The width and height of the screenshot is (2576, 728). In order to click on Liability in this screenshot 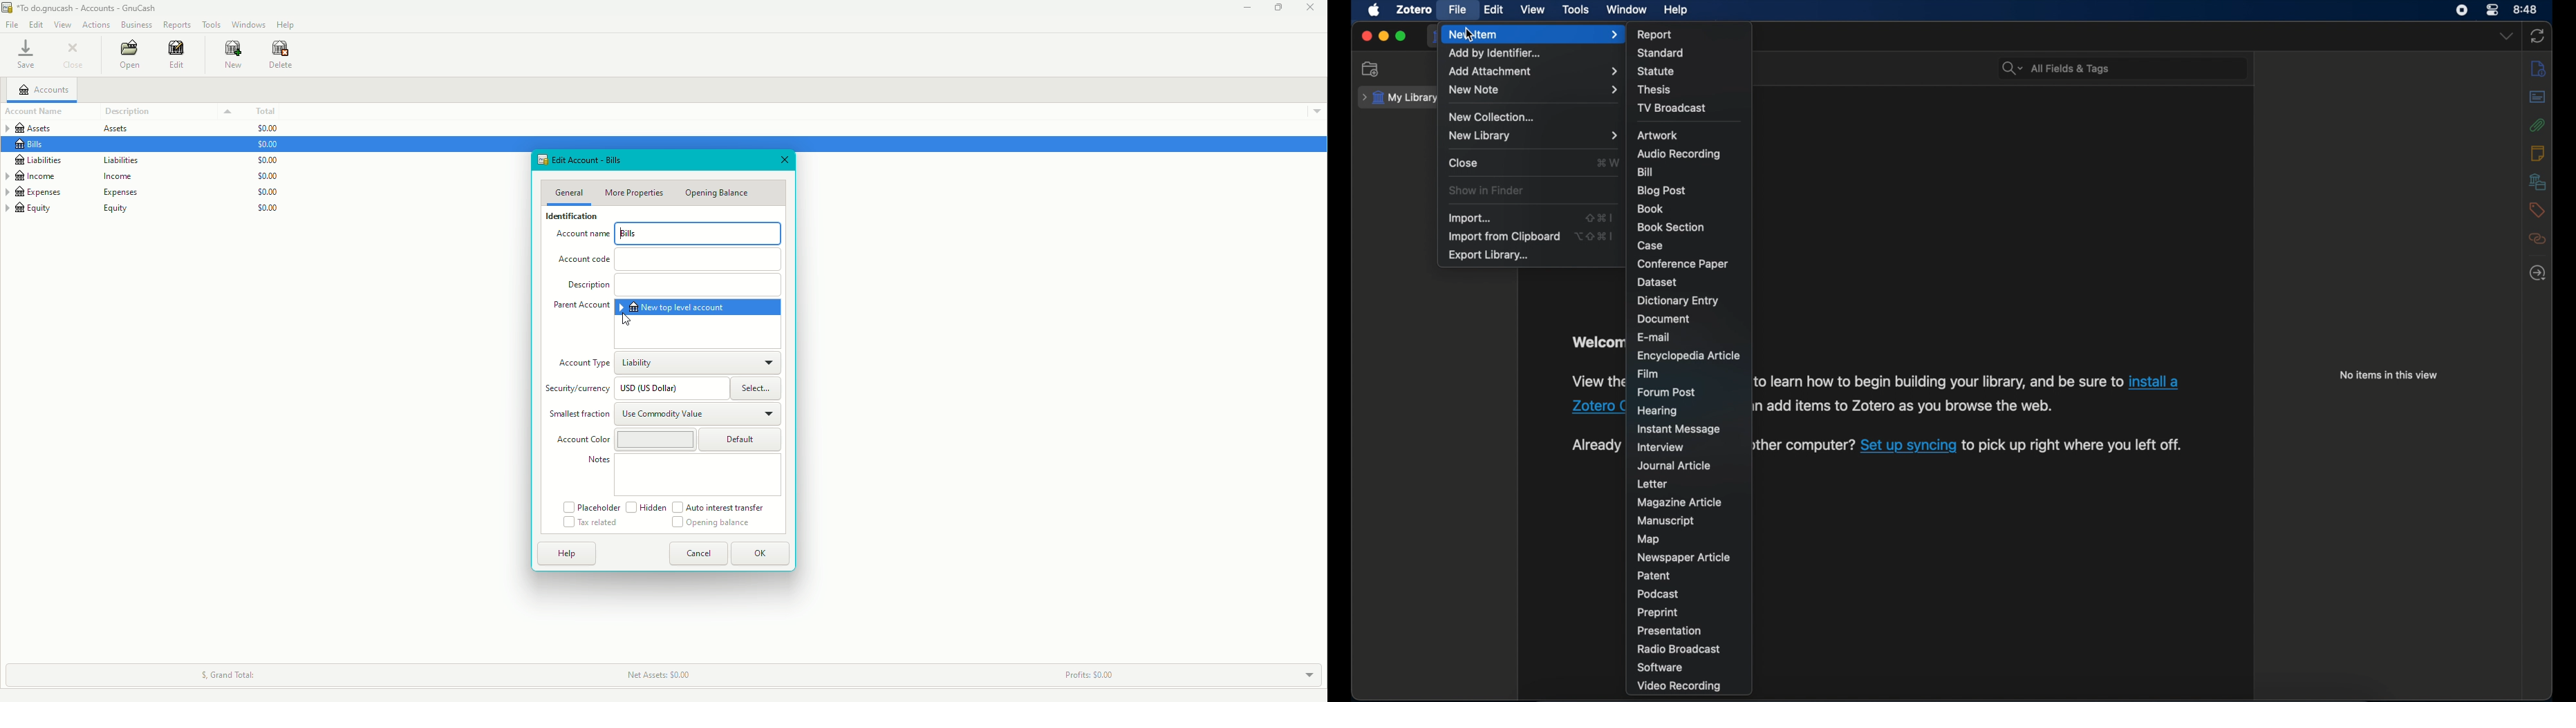, I will do `click(698, 361)`.